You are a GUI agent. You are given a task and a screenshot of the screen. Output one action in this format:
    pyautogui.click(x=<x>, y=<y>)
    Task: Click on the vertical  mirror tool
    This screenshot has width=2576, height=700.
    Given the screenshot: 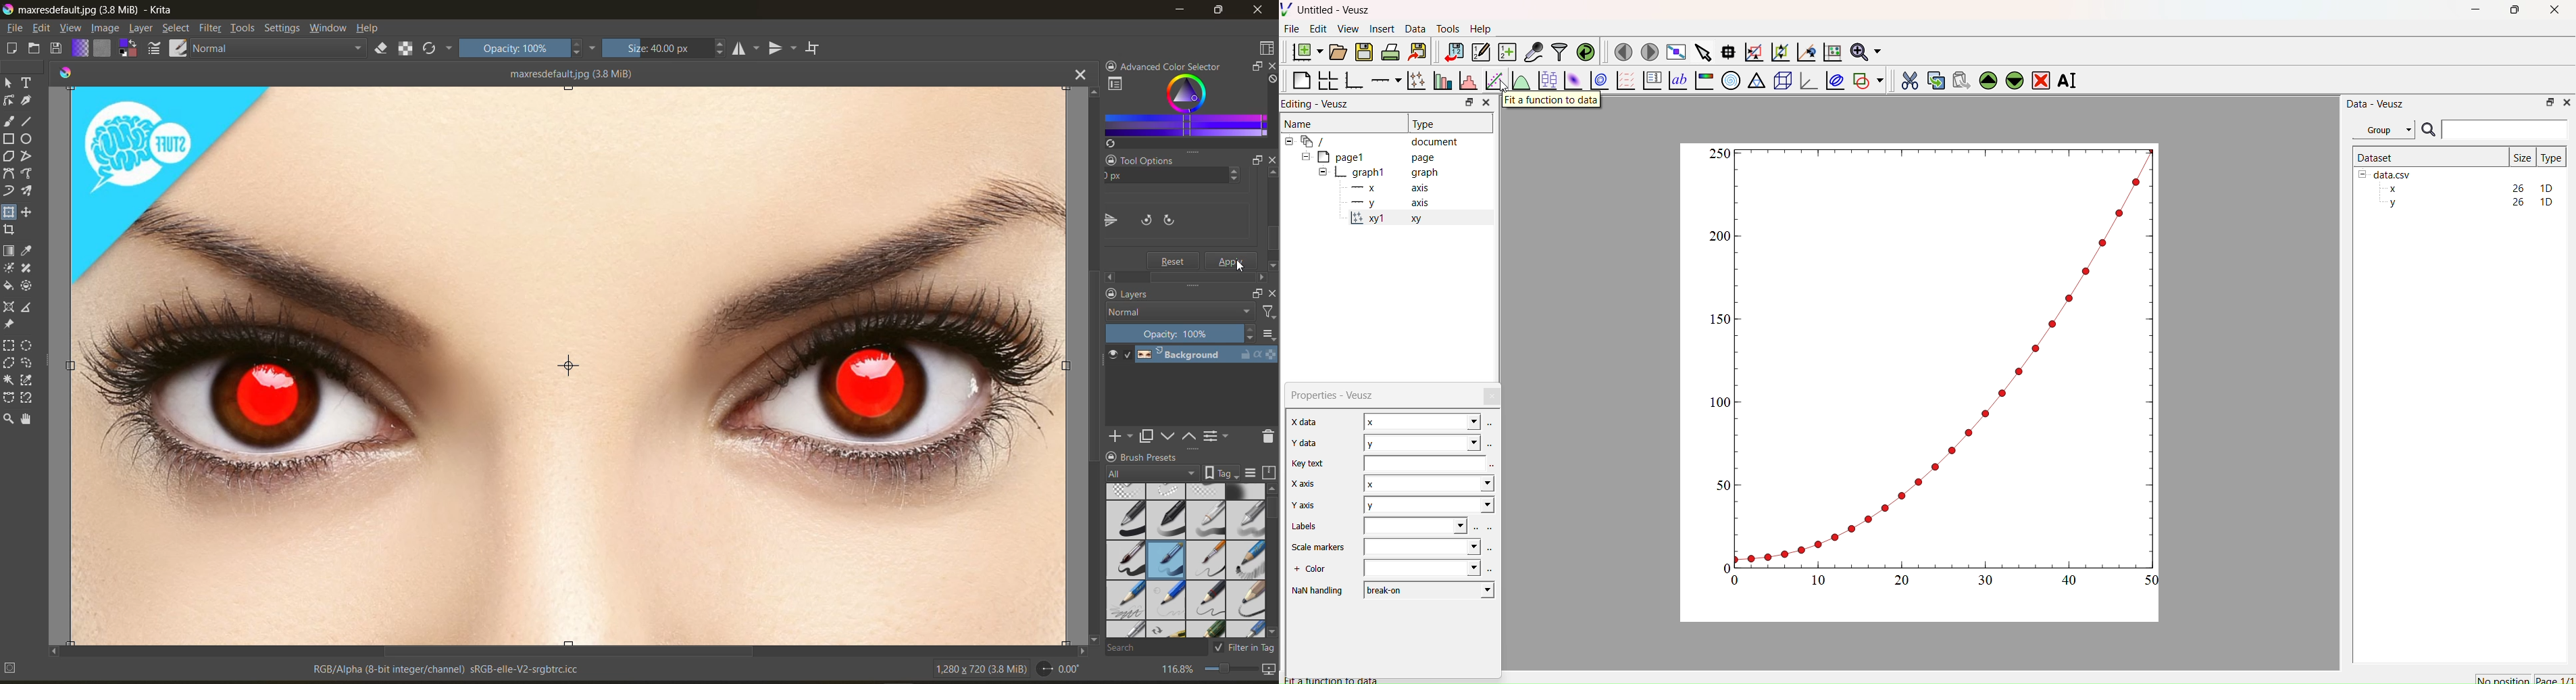 What is the action you would take?
    pyautogui.click(x=784, y=47)
    